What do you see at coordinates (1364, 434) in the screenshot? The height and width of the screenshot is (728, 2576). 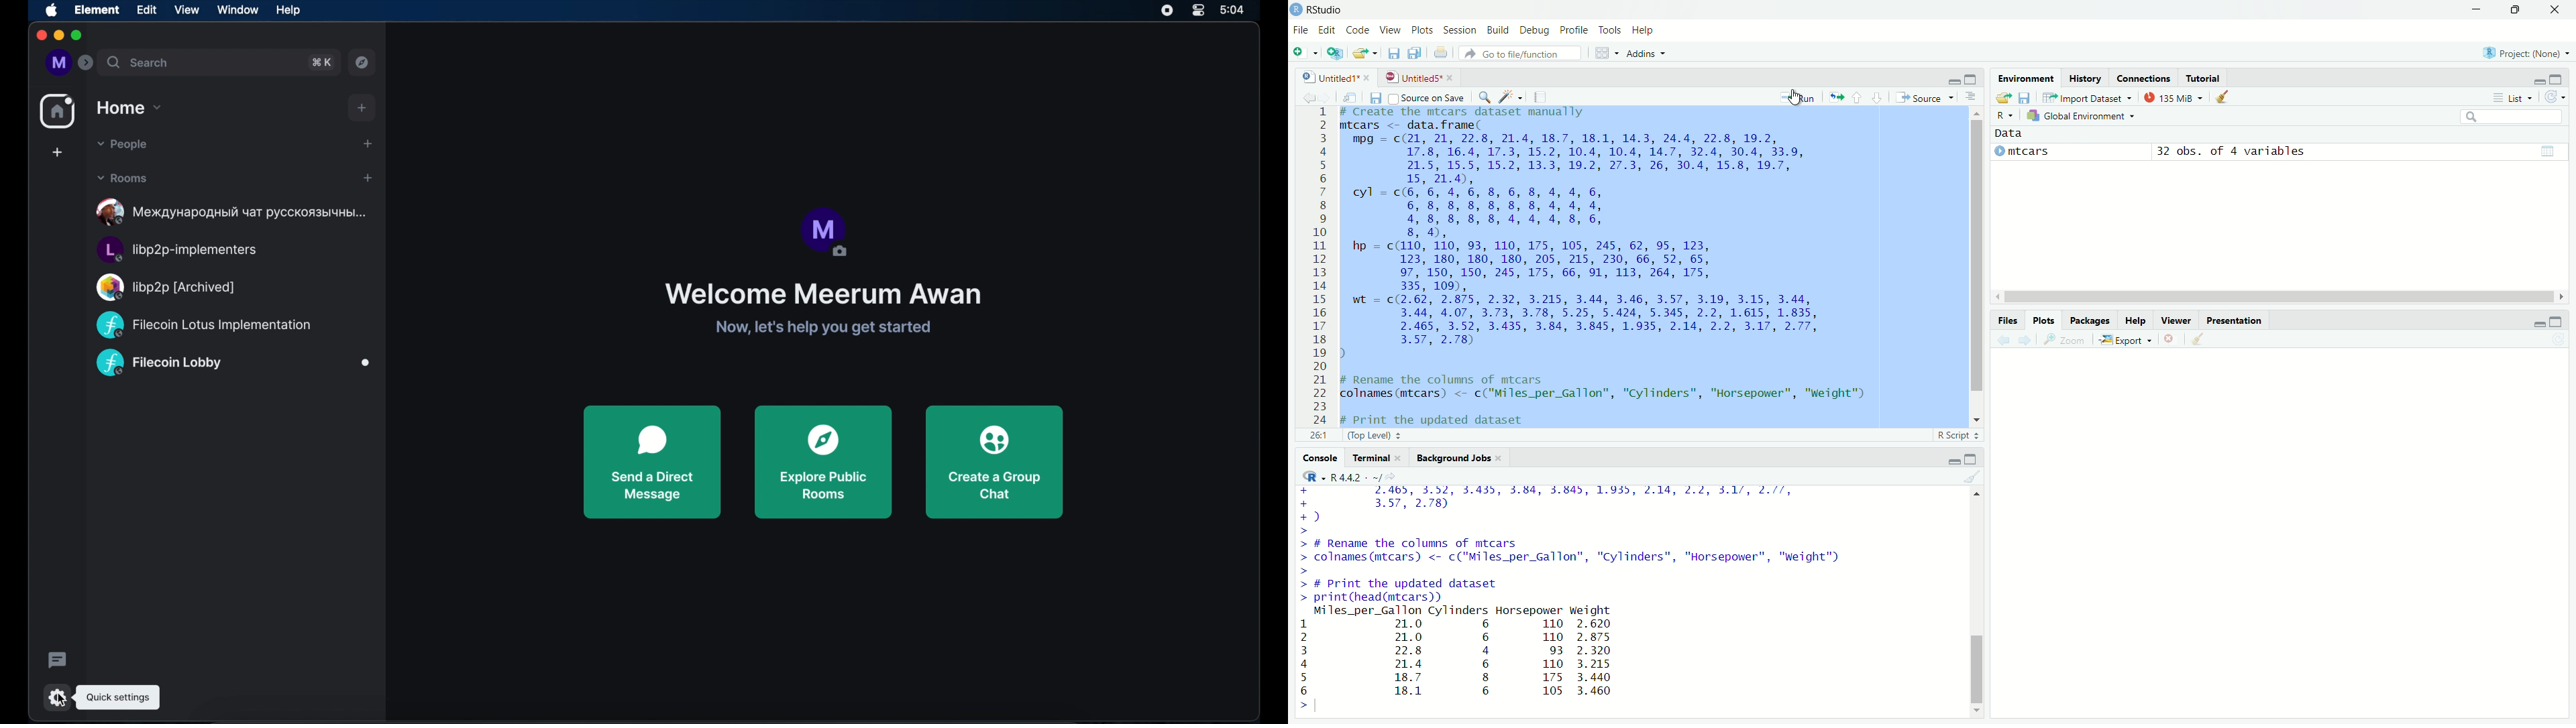 I see `26:1 (Top Level) =` at bounding box center [1364, 434].